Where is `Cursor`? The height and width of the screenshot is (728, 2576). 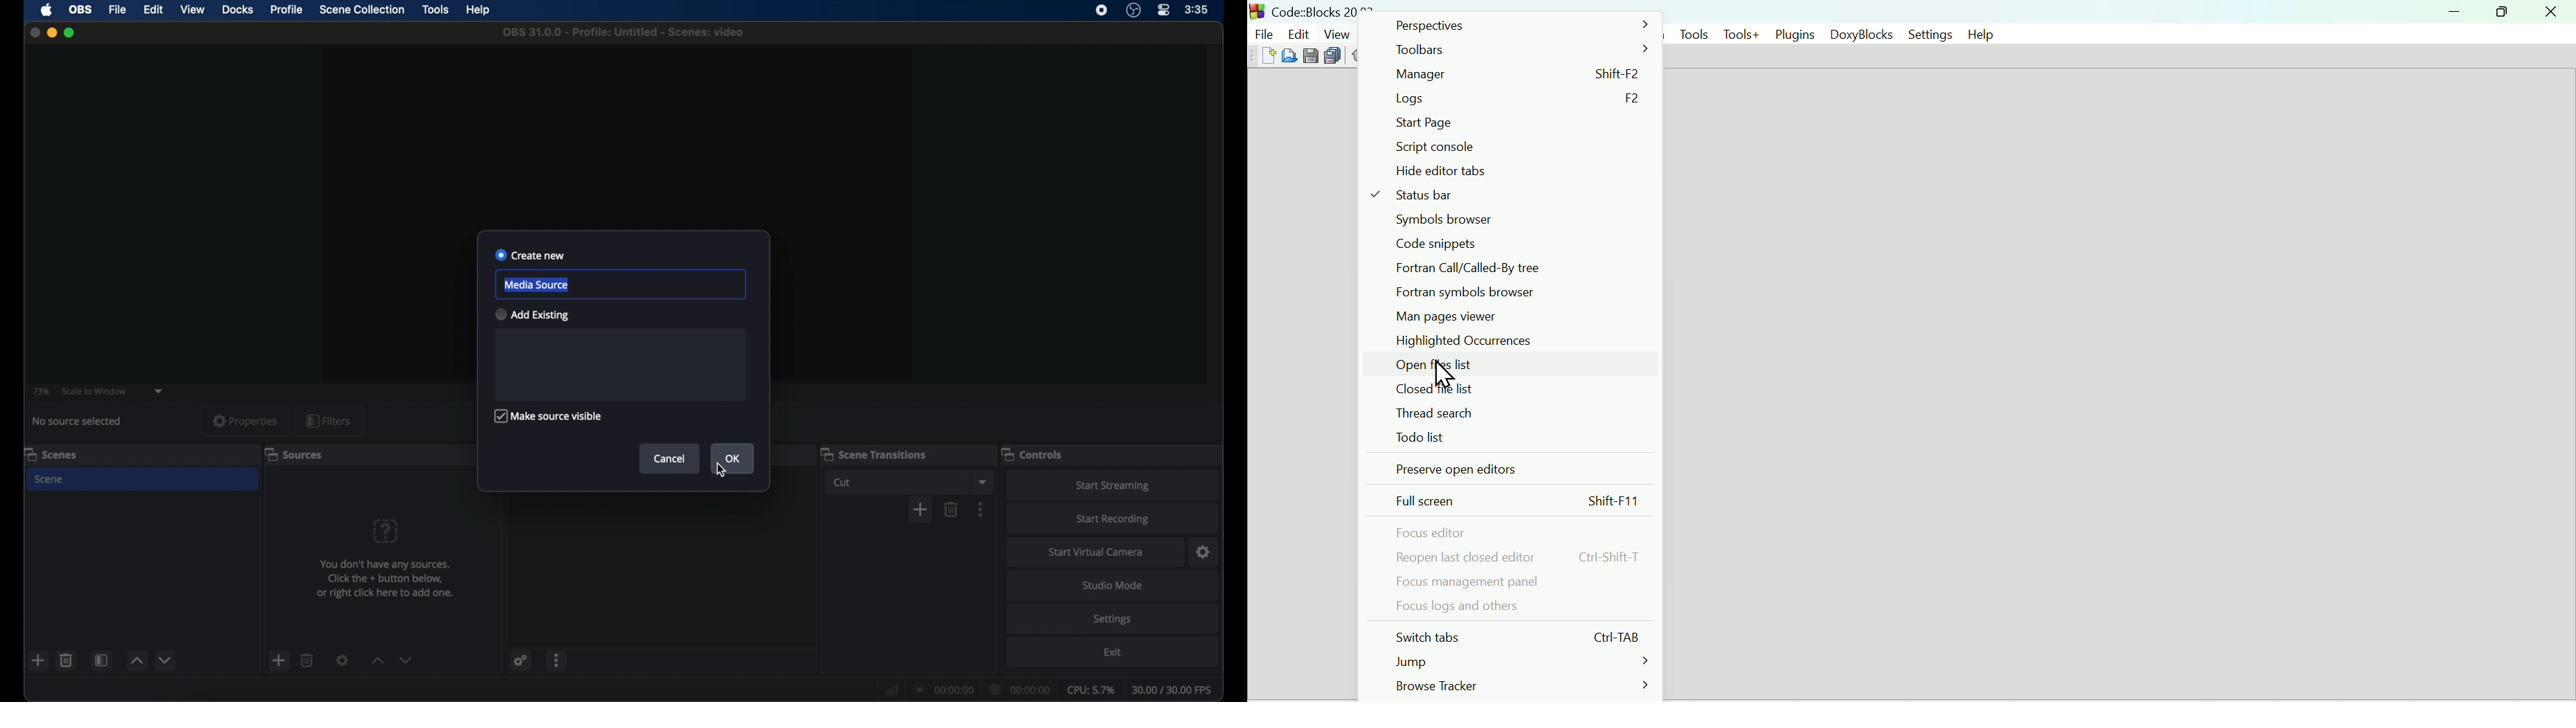
Cursor is located at coordinates (1440, 375).